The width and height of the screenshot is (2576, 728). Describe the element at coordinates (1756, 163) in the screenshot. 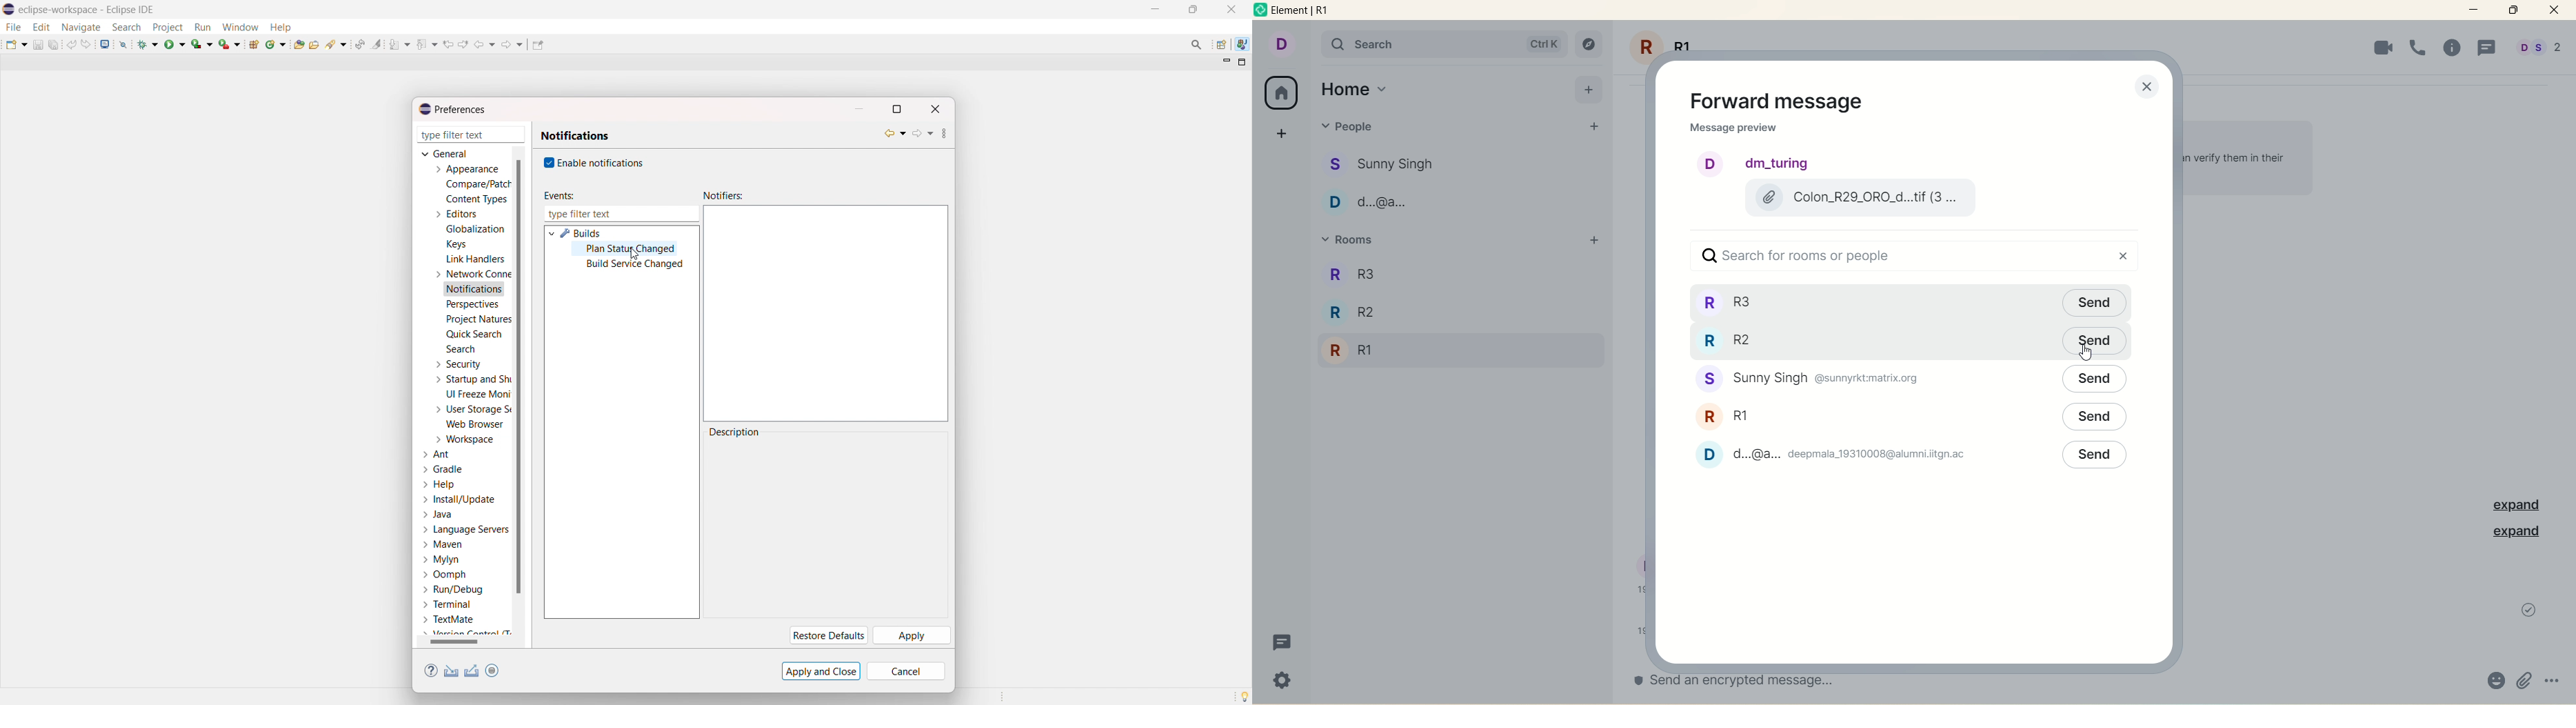

I see `account` at that location.